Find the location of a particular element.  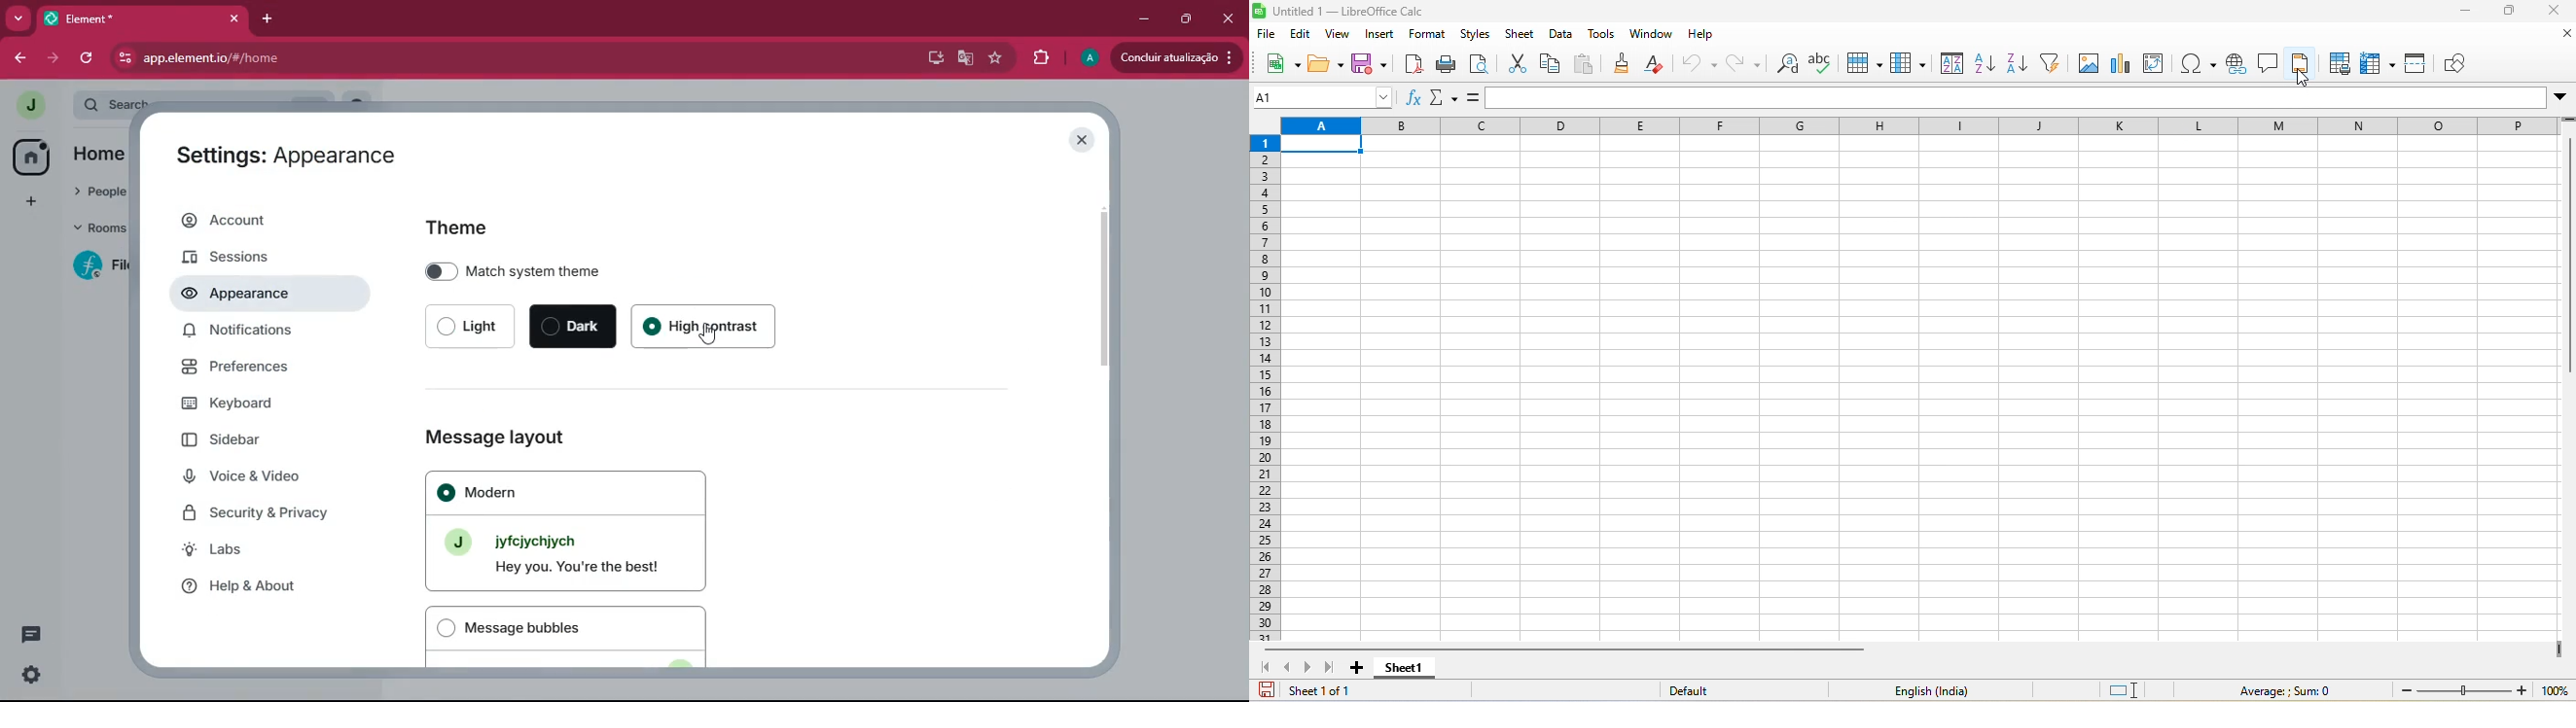

standard selection is located at coordinates (2127, 689).